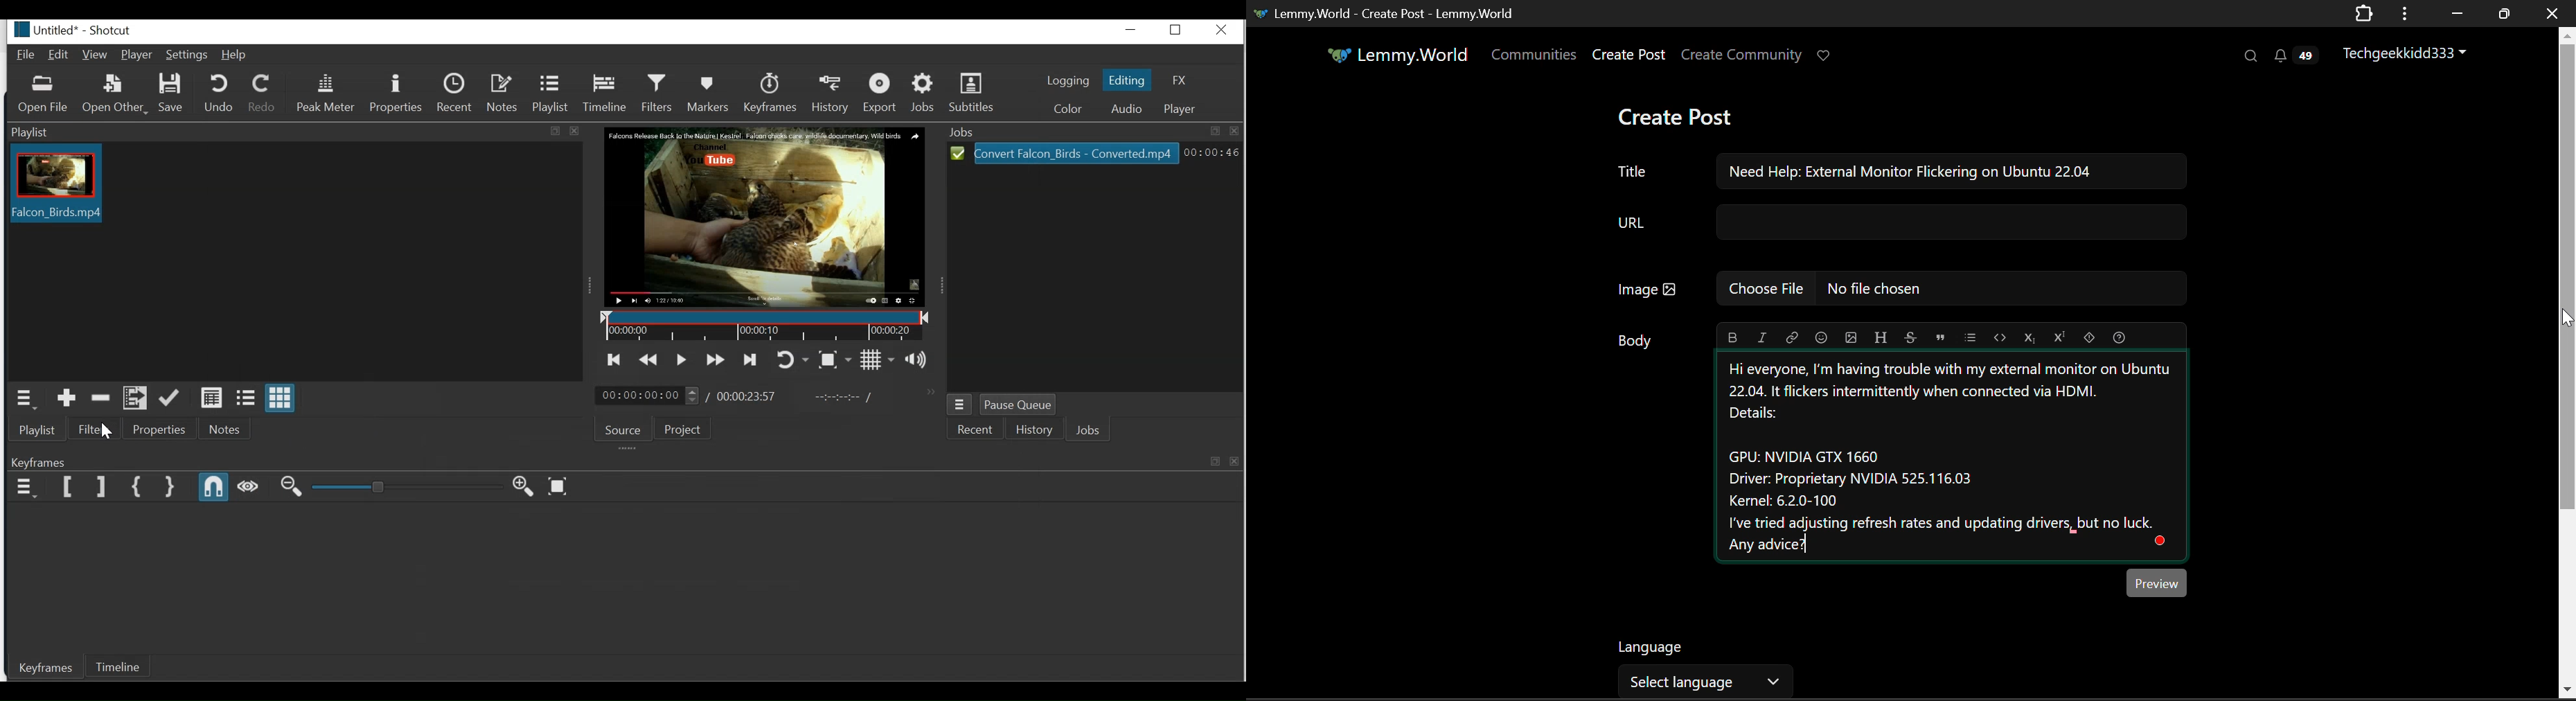 This screenshot has width=2576, height=728. I want to click on Editing, so click(1127, 80).